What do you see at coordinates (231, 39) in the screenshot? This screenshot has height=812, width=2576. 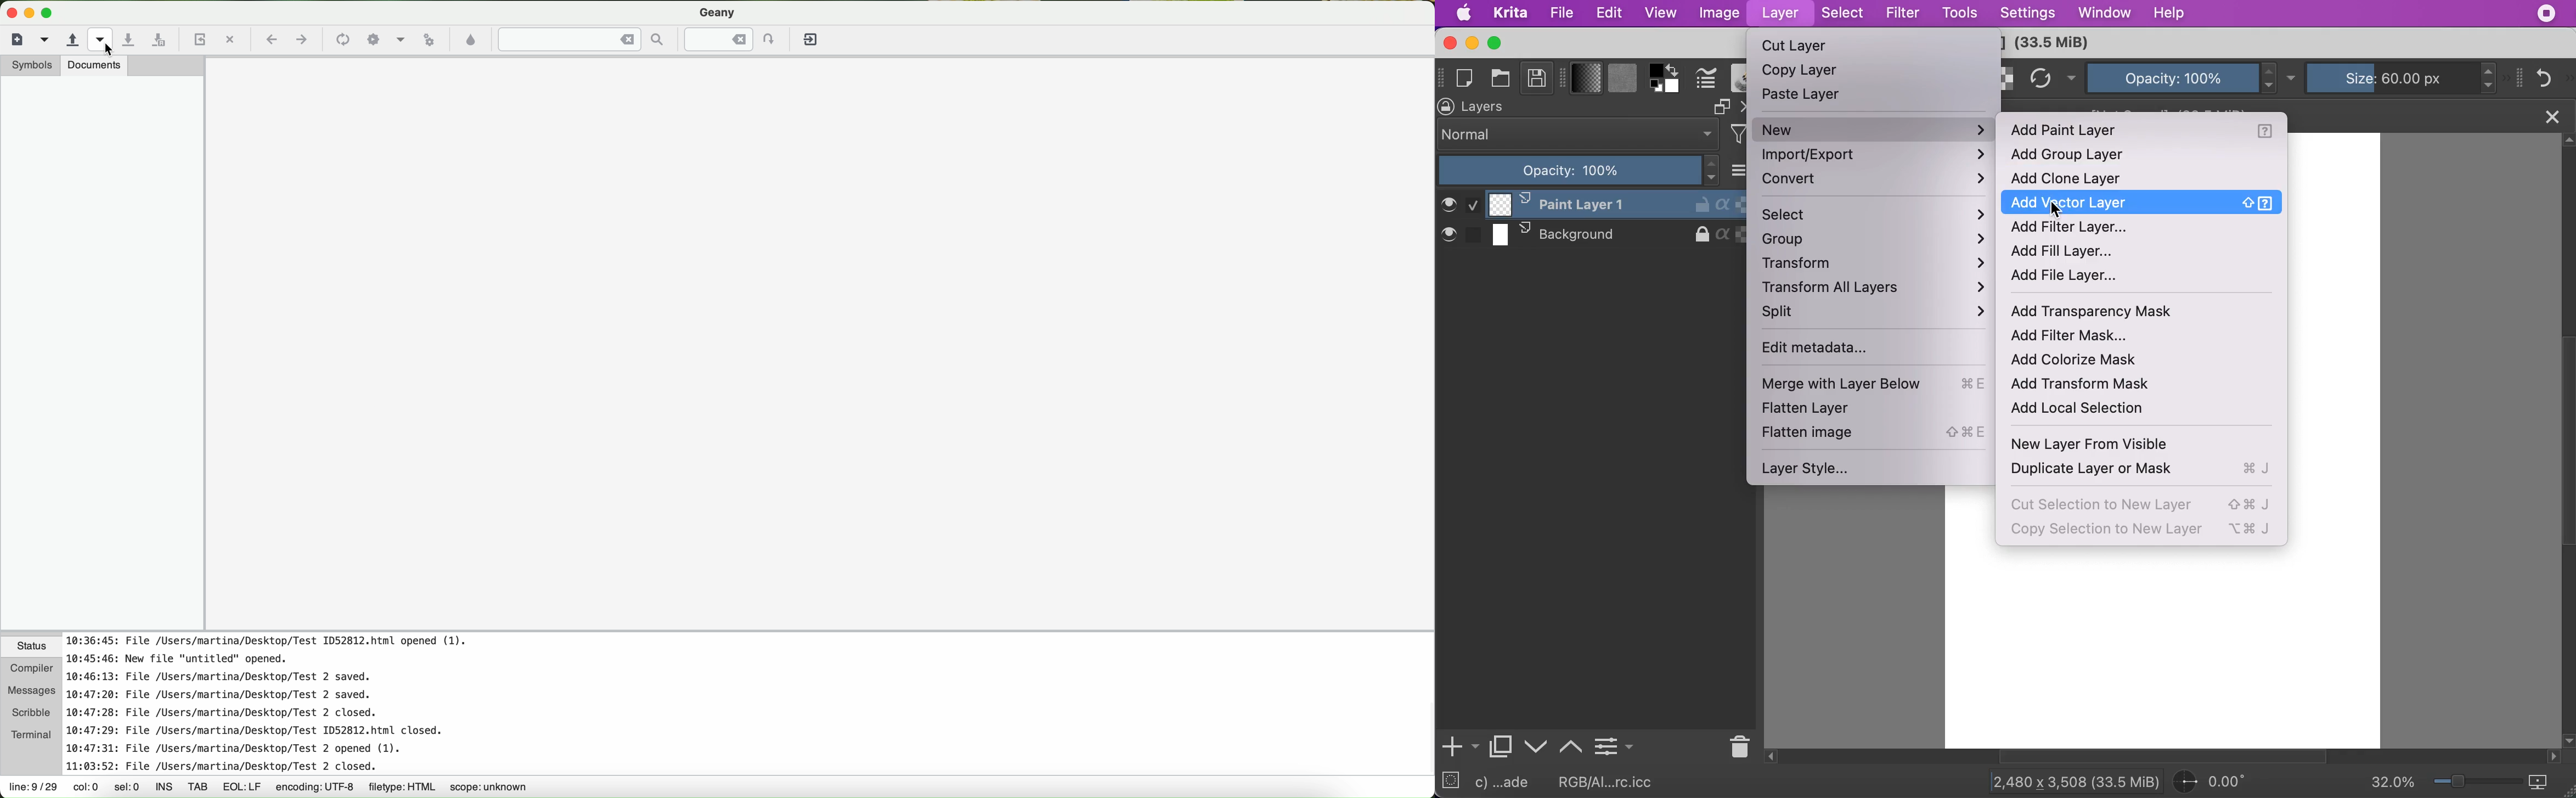 I see `quit the current file` at bounding box center [231, 39].